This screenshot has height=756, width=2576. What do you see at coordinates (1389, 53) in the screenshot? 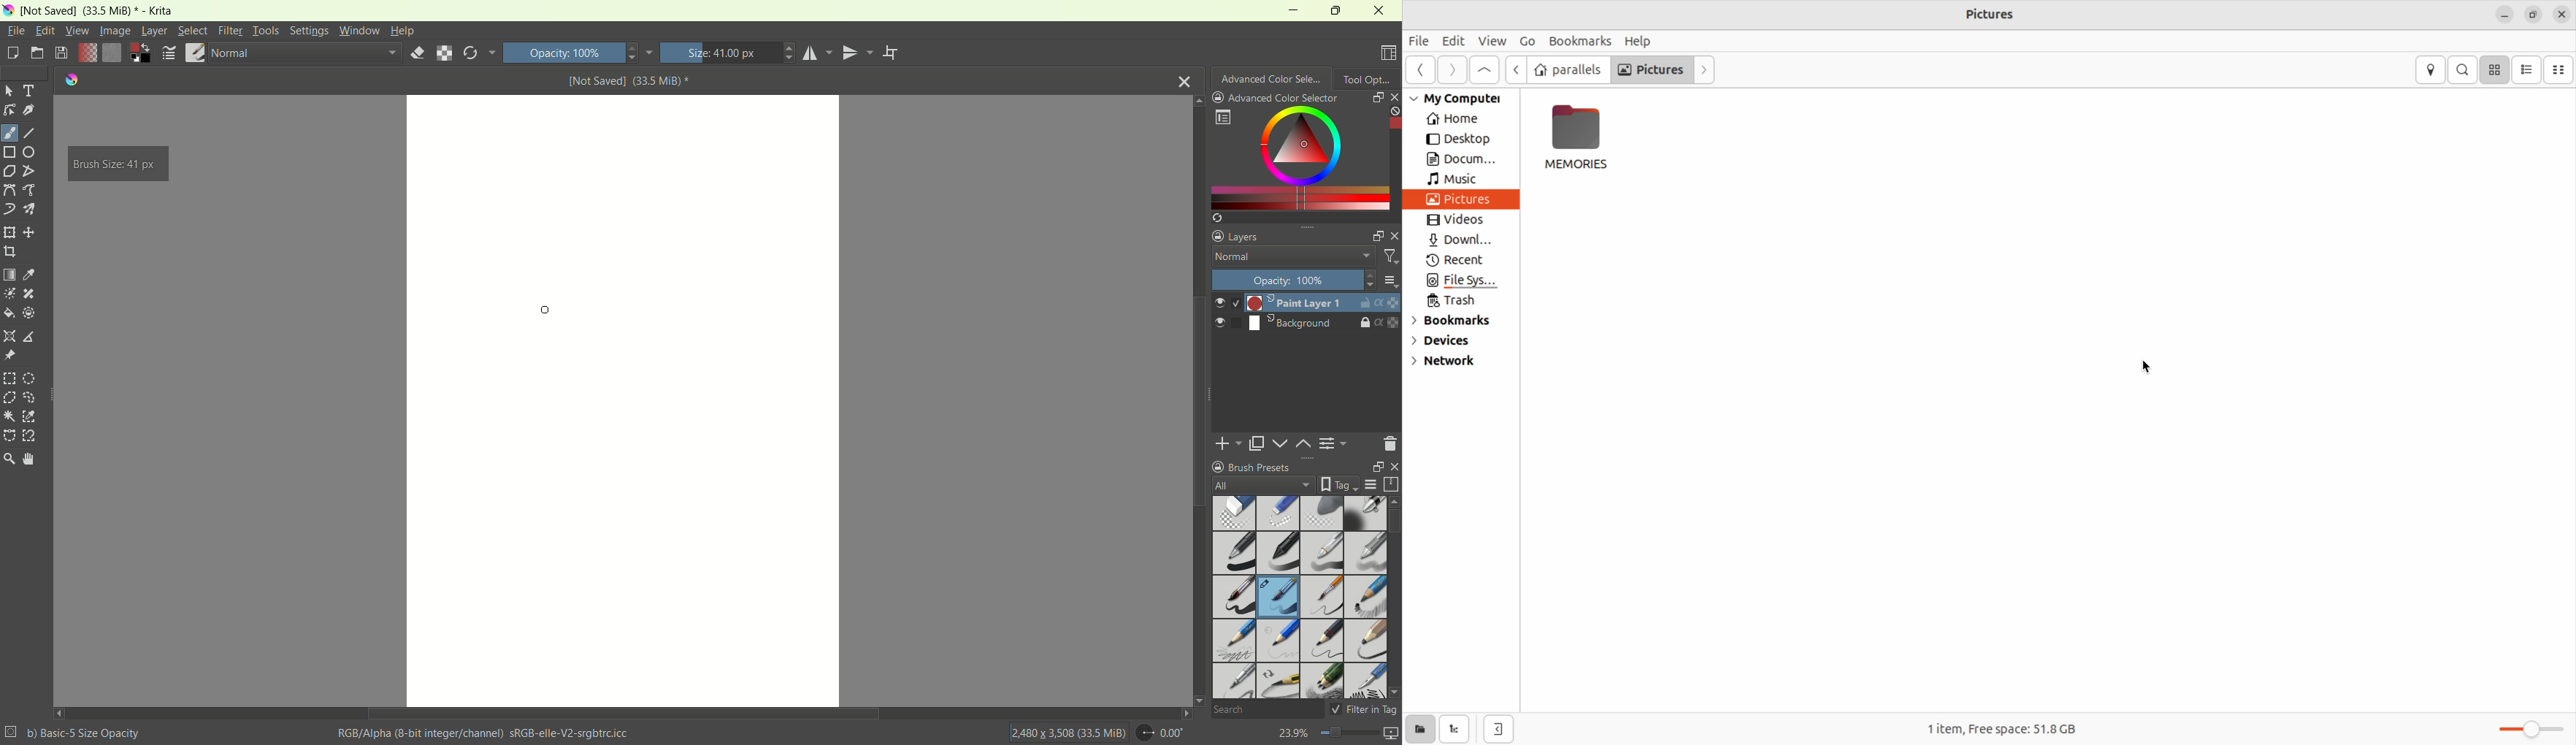
I see `choose workspace` at bounding box center [1389, 53].